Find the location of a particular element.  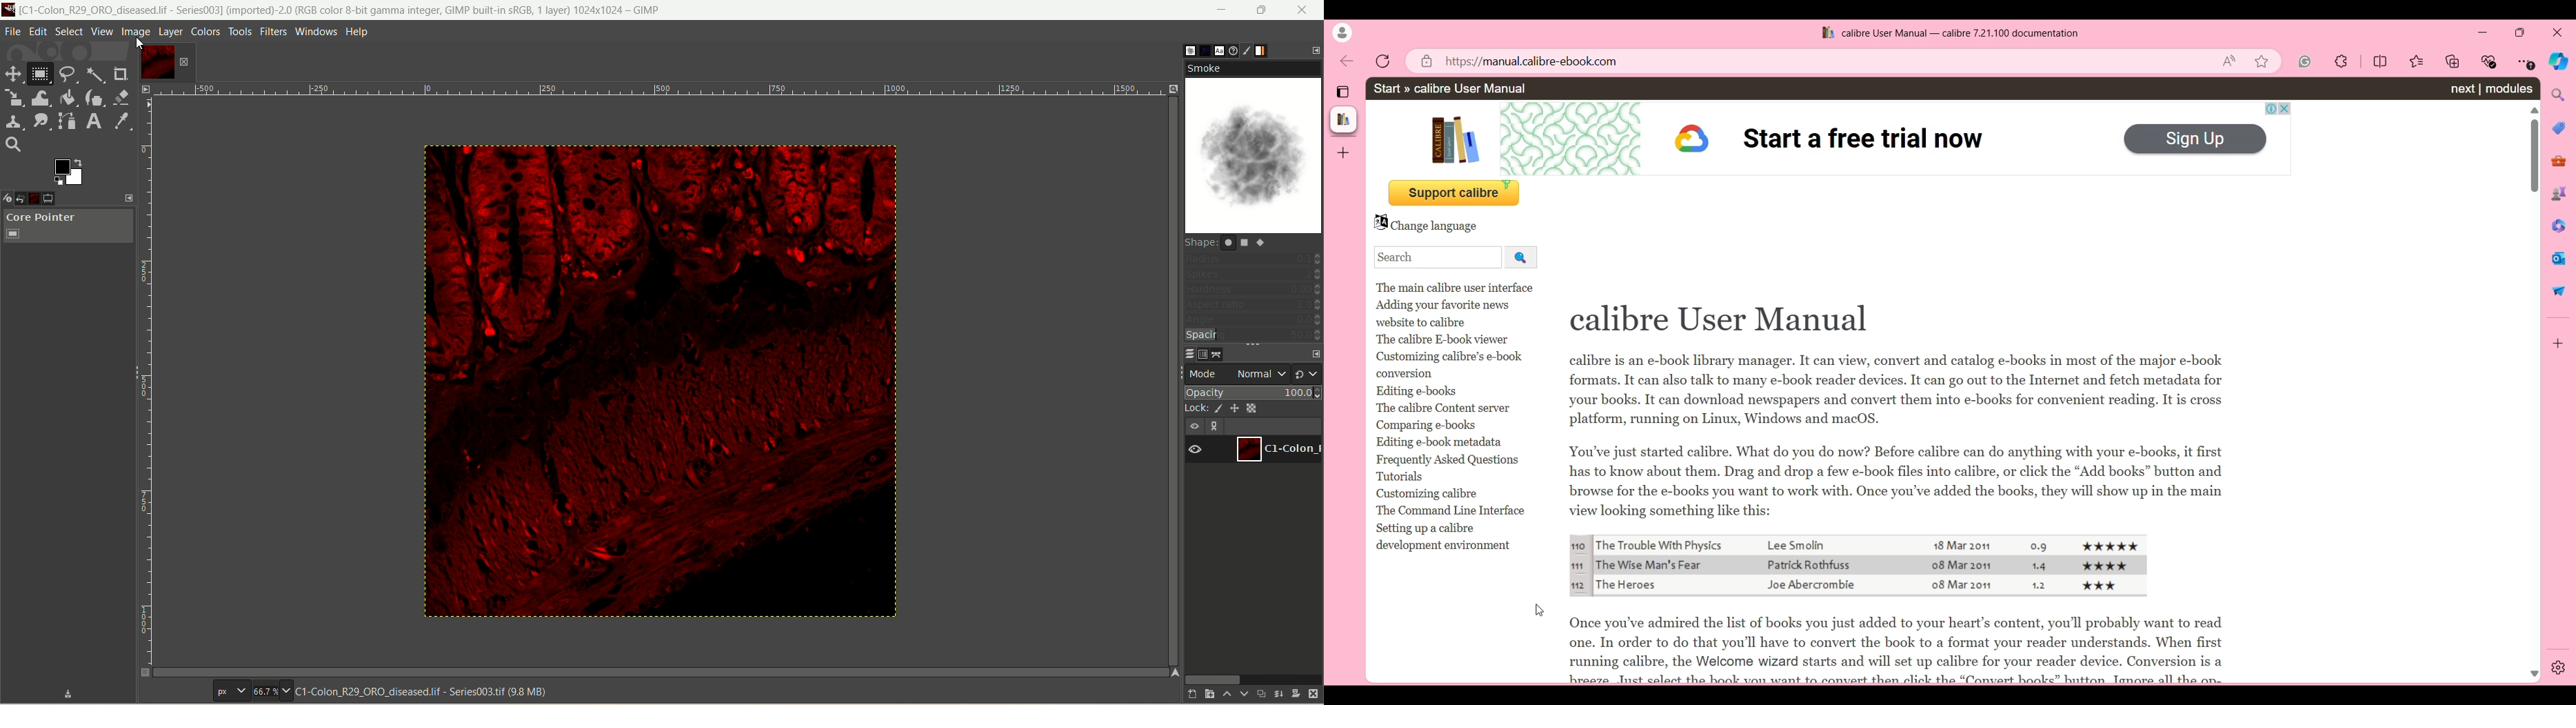

Type in search is located at coordinates (1439, 257).